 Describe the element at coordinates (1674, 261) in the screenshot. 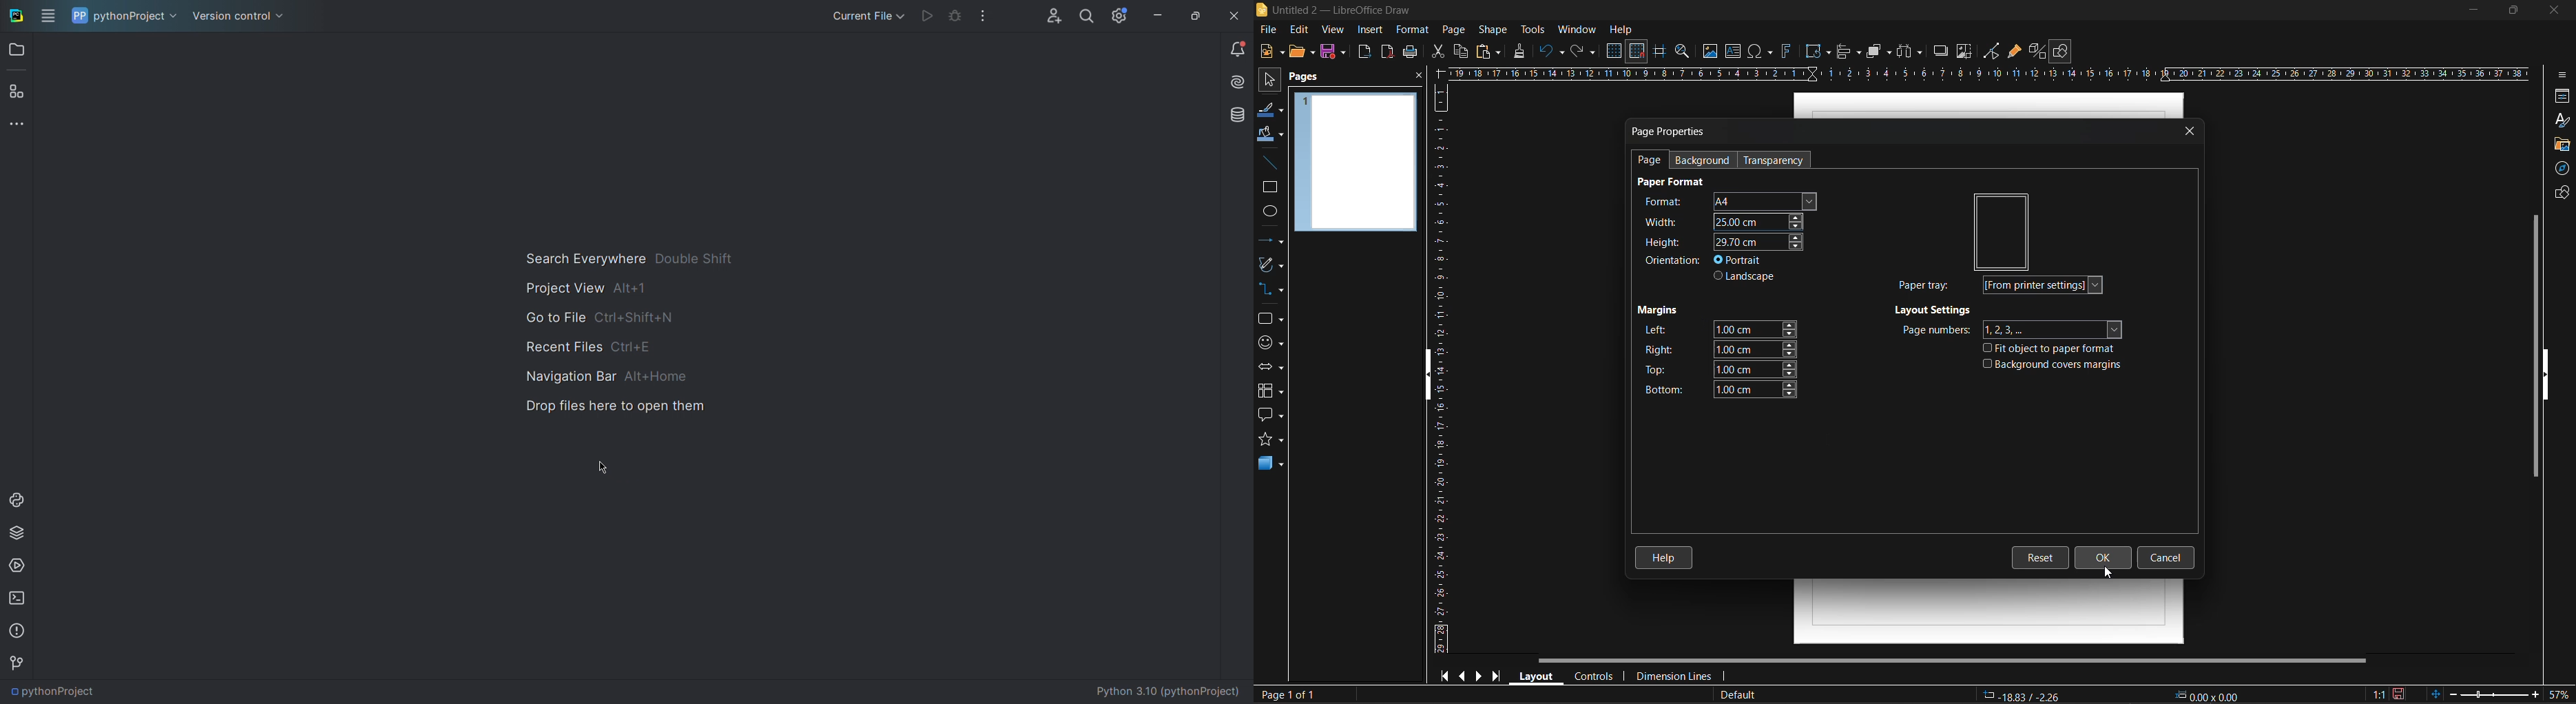

I see `orientation` at that location.